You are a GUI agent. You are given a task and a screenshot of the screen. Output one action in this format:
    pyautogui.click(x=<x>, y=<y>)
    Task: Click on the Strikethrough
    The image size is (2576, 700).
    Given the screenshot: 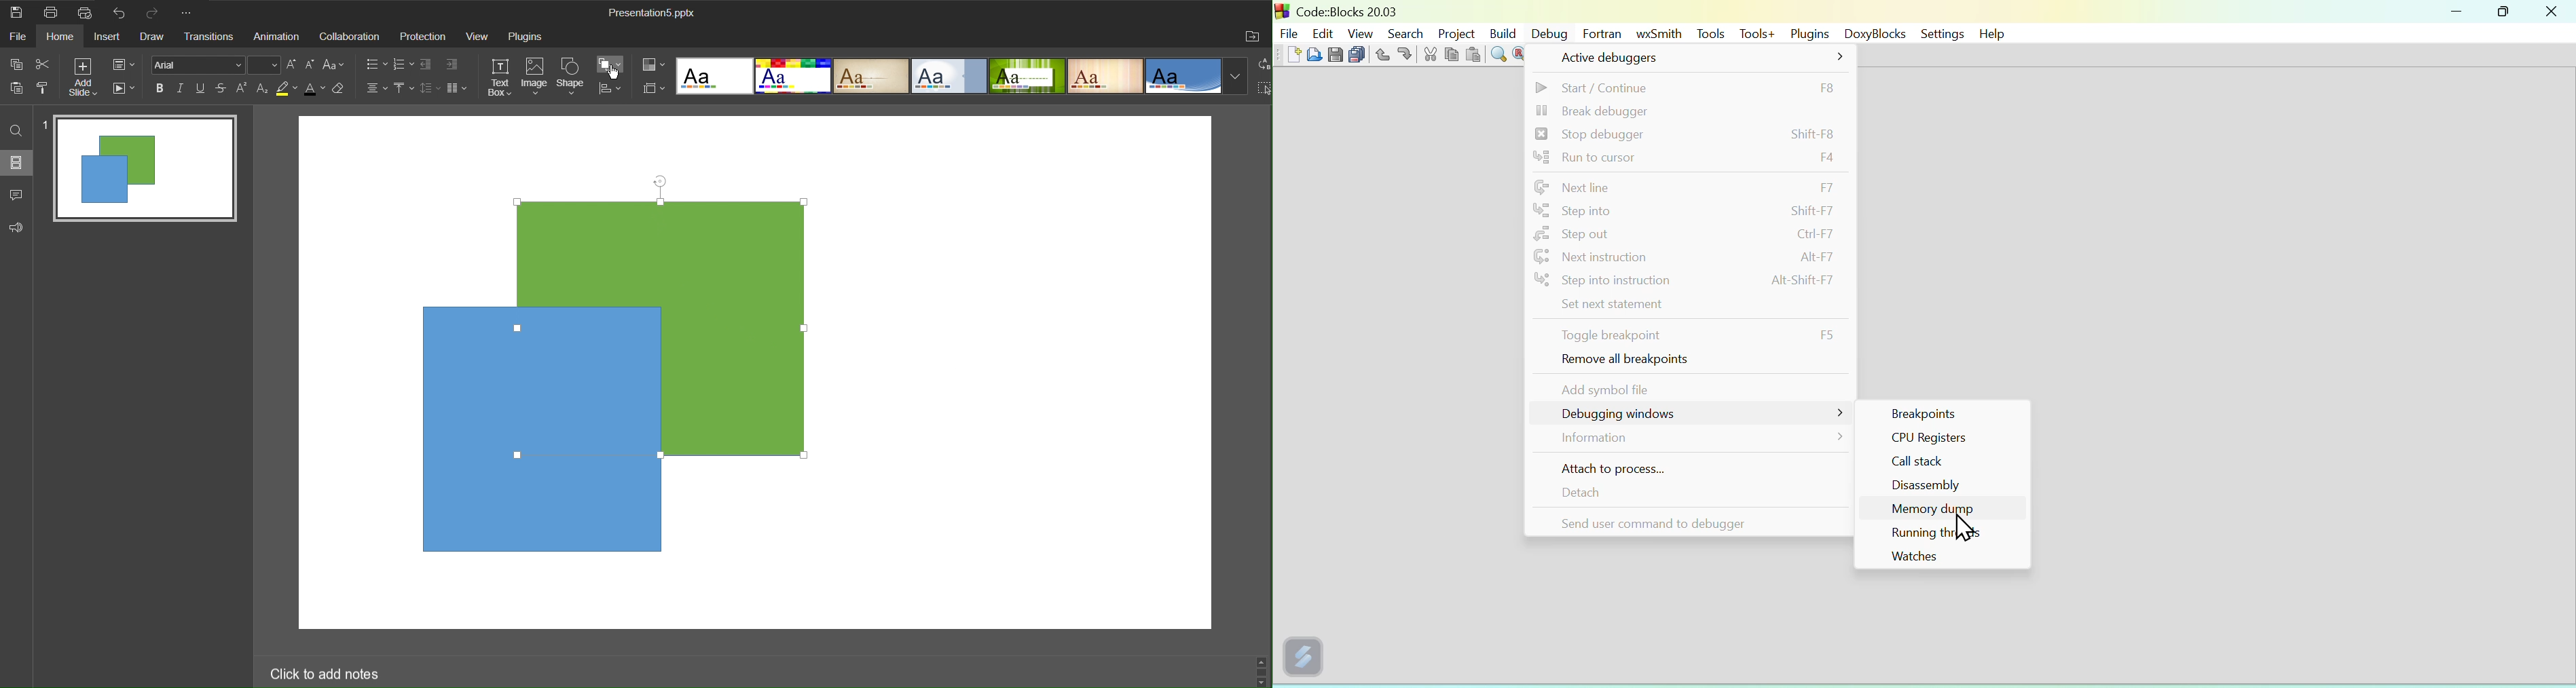 What is the action you would take?
    pyautogui.click(x=221, y=88)
    